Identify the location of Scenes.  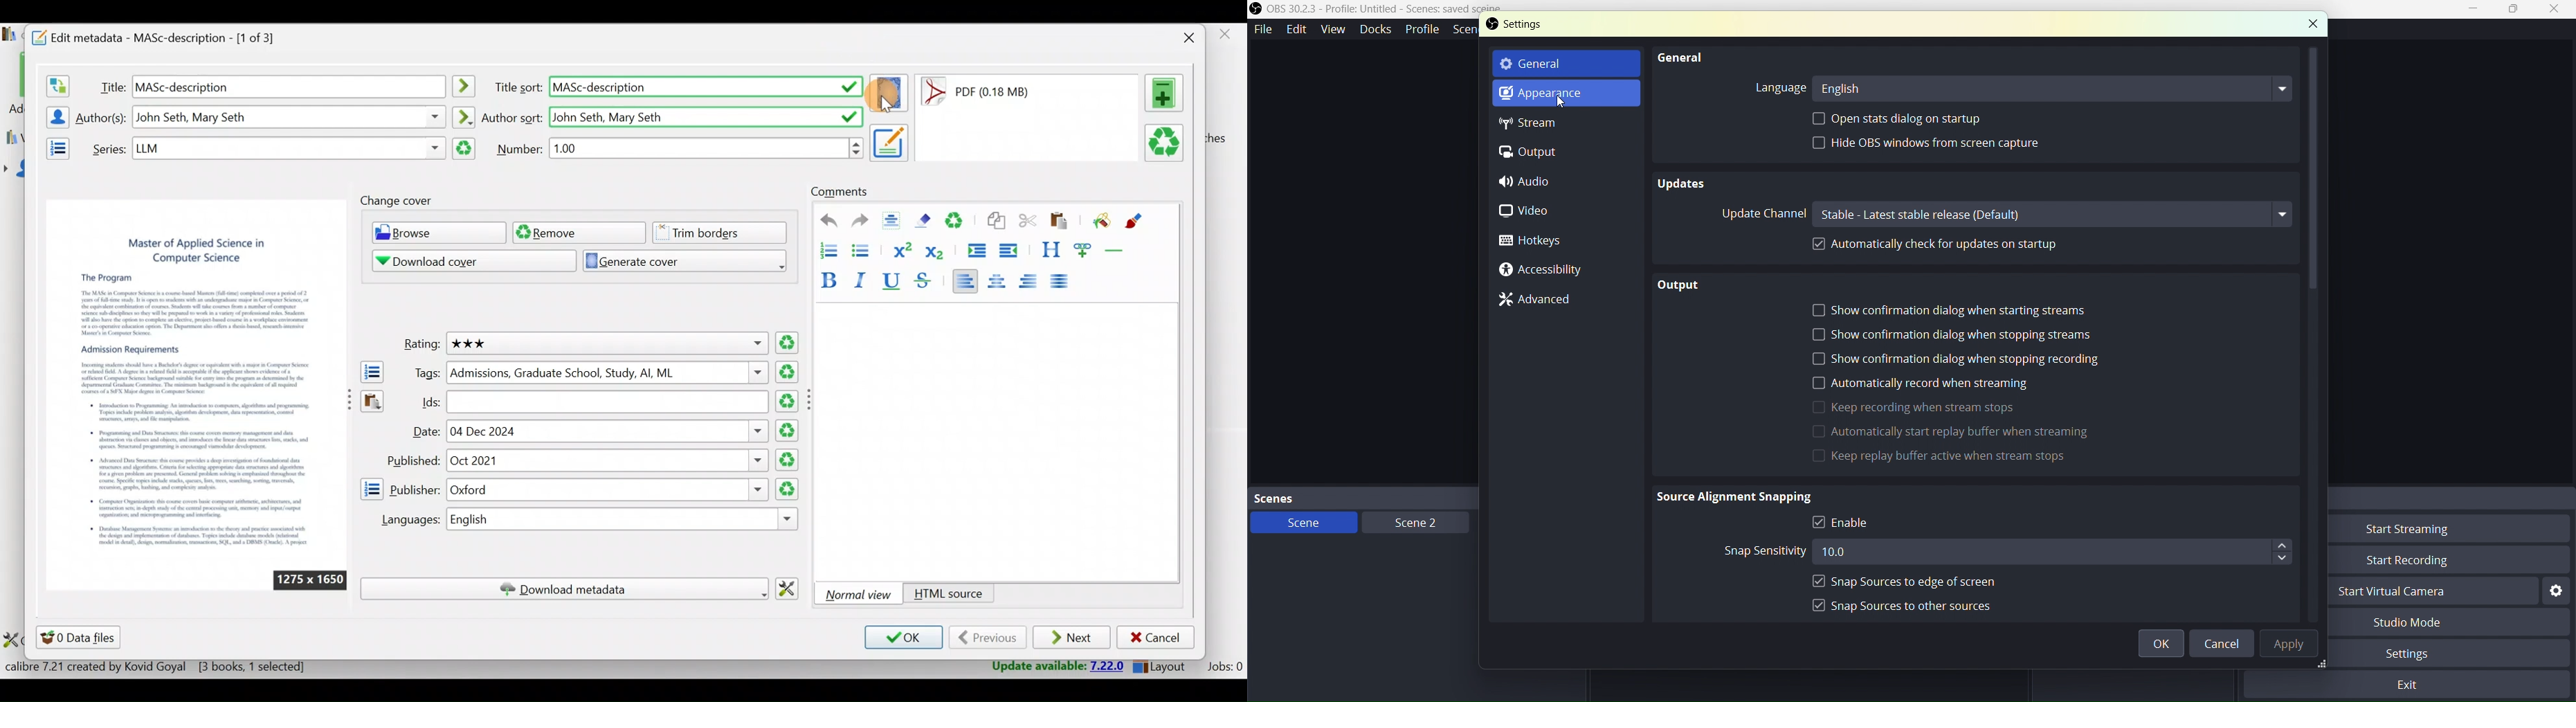
(1399, 497).